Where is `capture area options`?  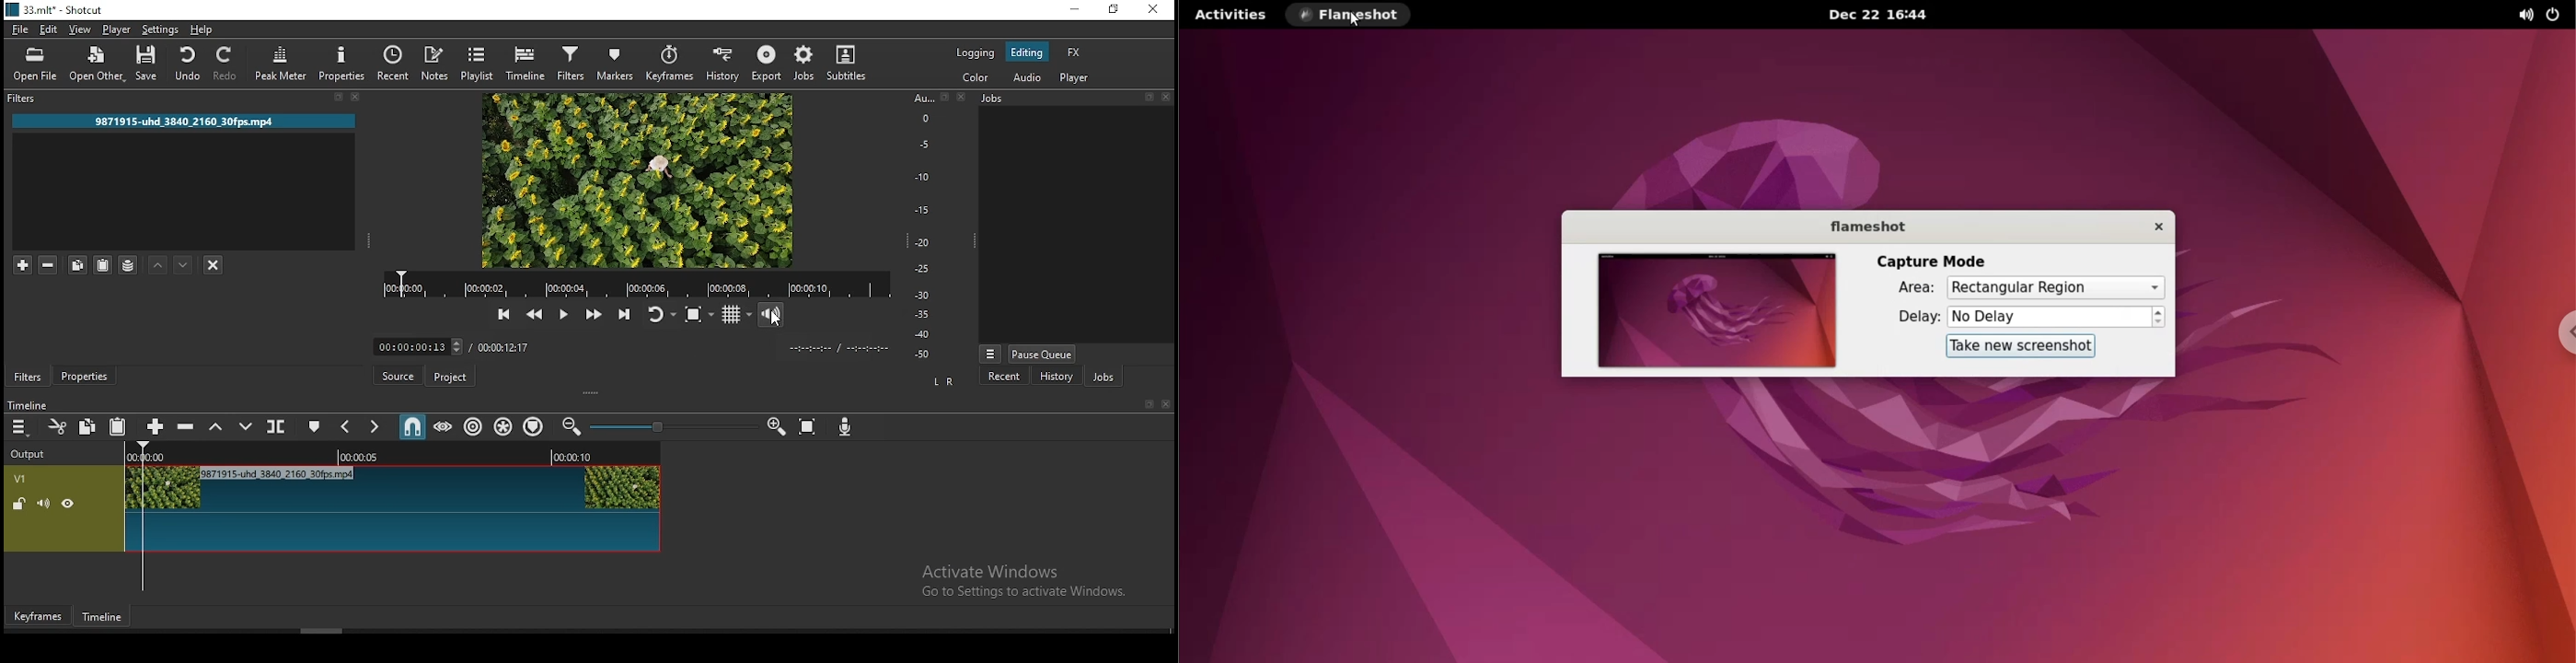
capture area options is located at coordinates (2054, 288).